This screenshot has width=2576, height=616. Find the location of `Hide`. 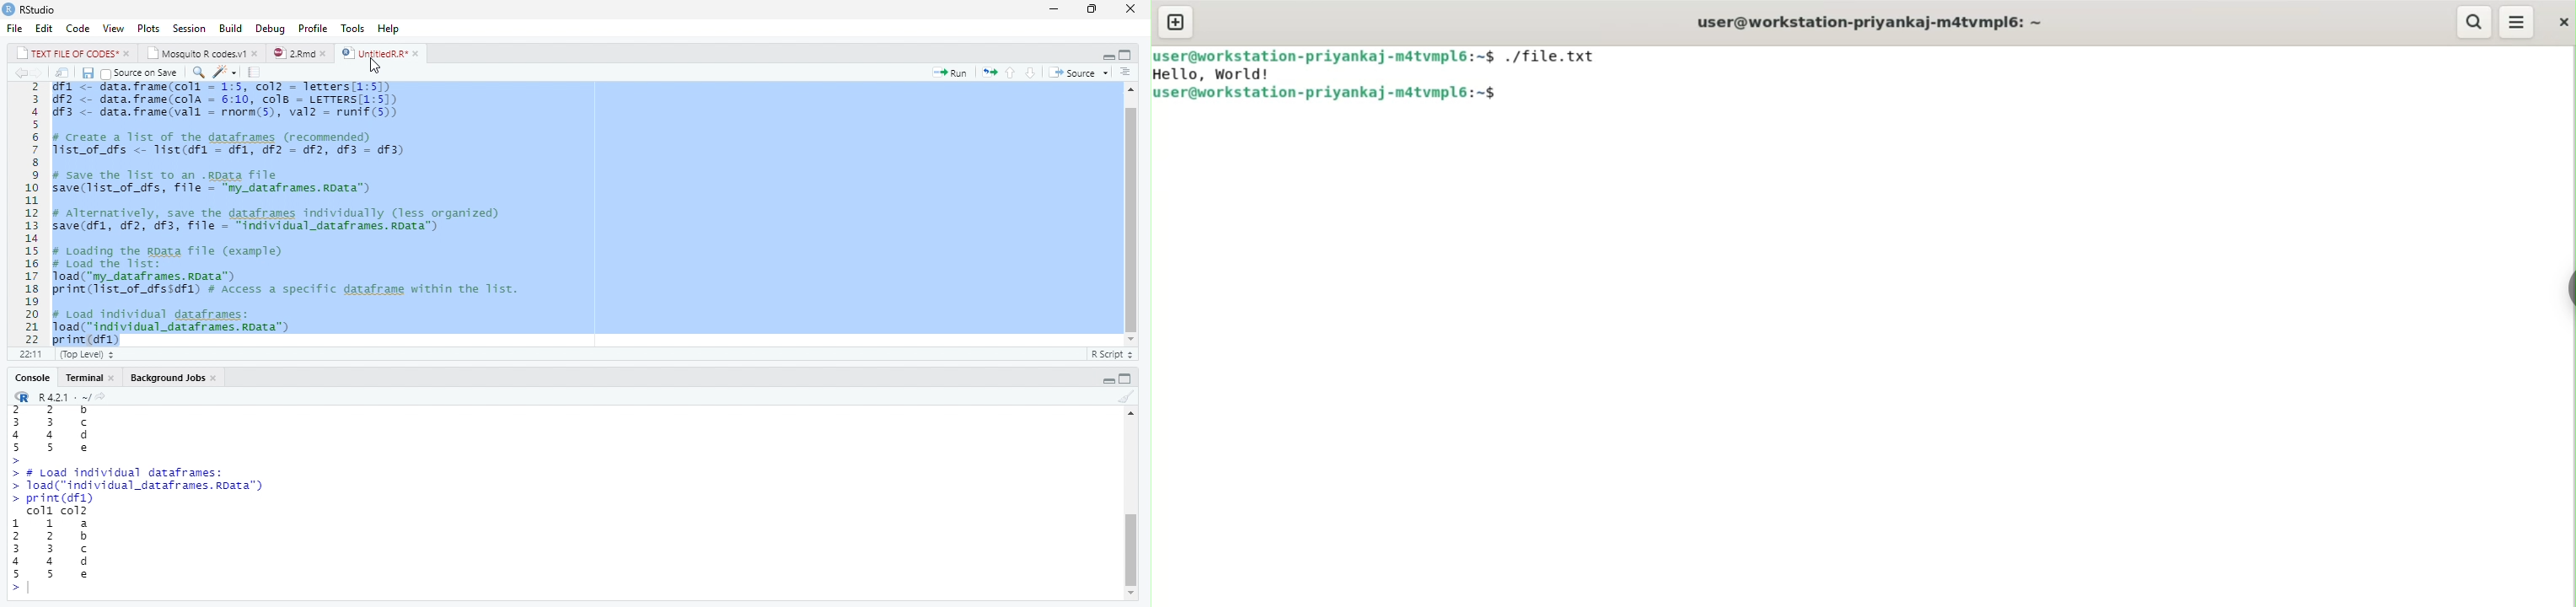

Hide is located at coordinates (1106, 55).